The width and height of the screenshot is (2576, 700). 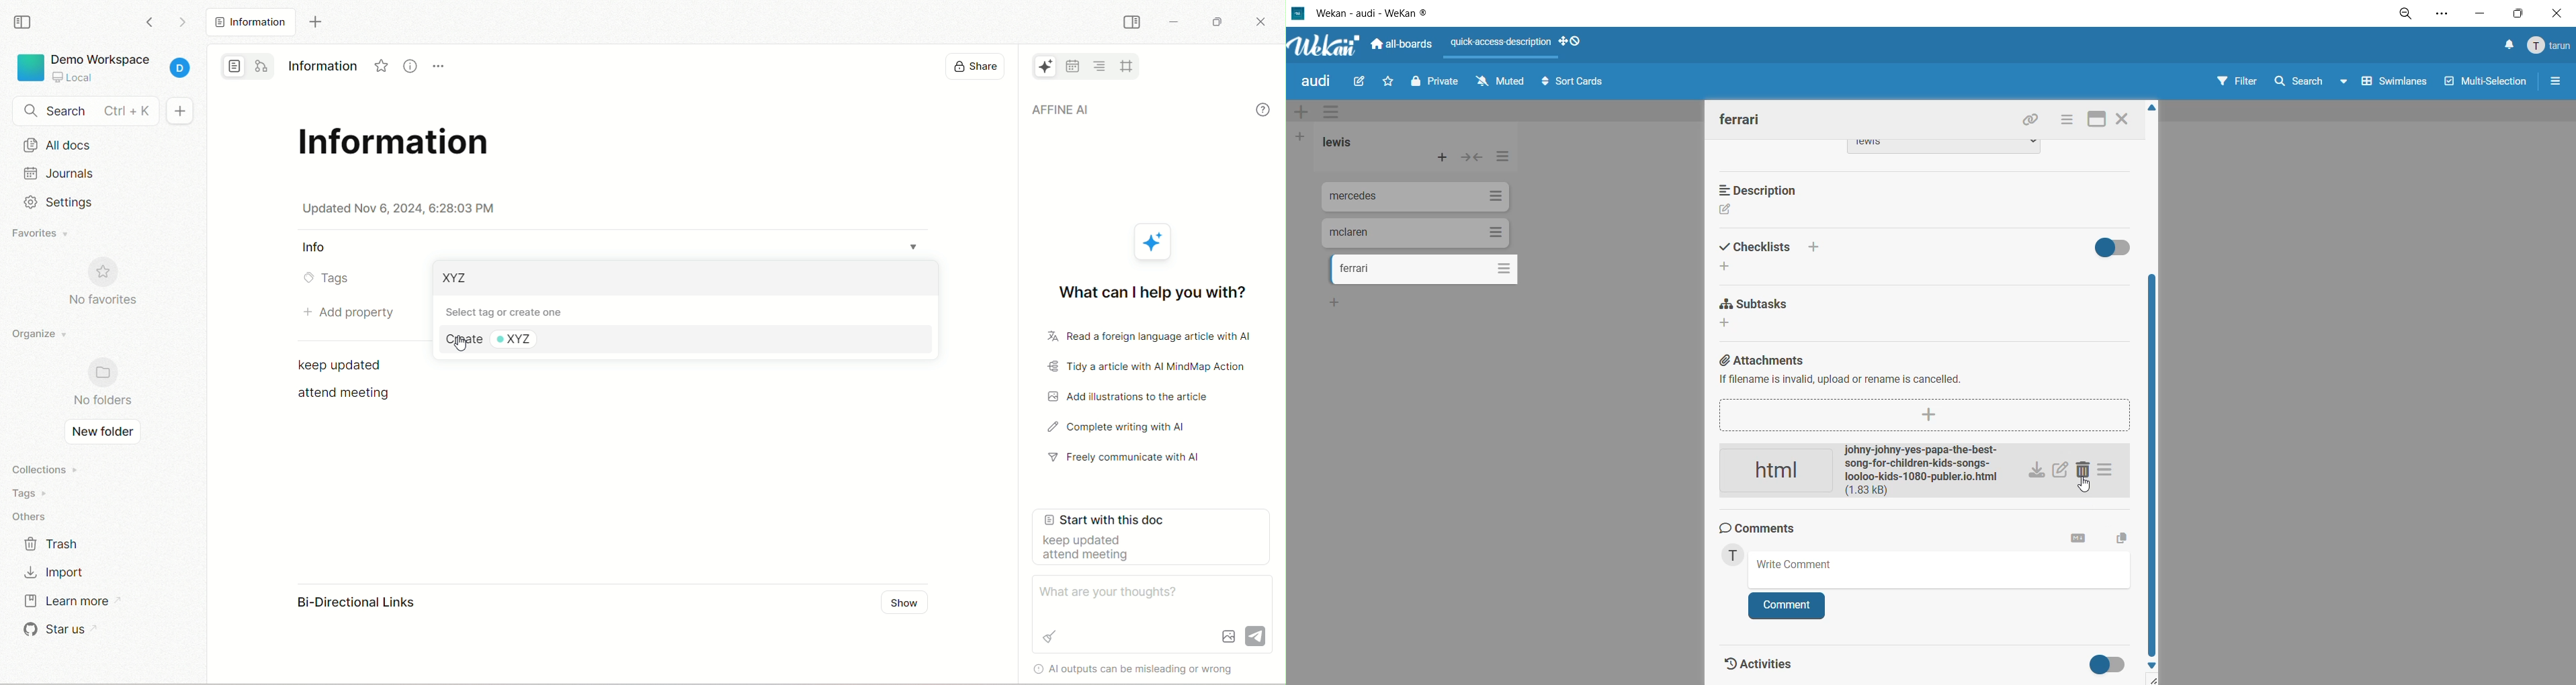 What do you see at coordinates (1339, 143) in the screenshot?
I see `list title` at bounding box center [1339, 143].